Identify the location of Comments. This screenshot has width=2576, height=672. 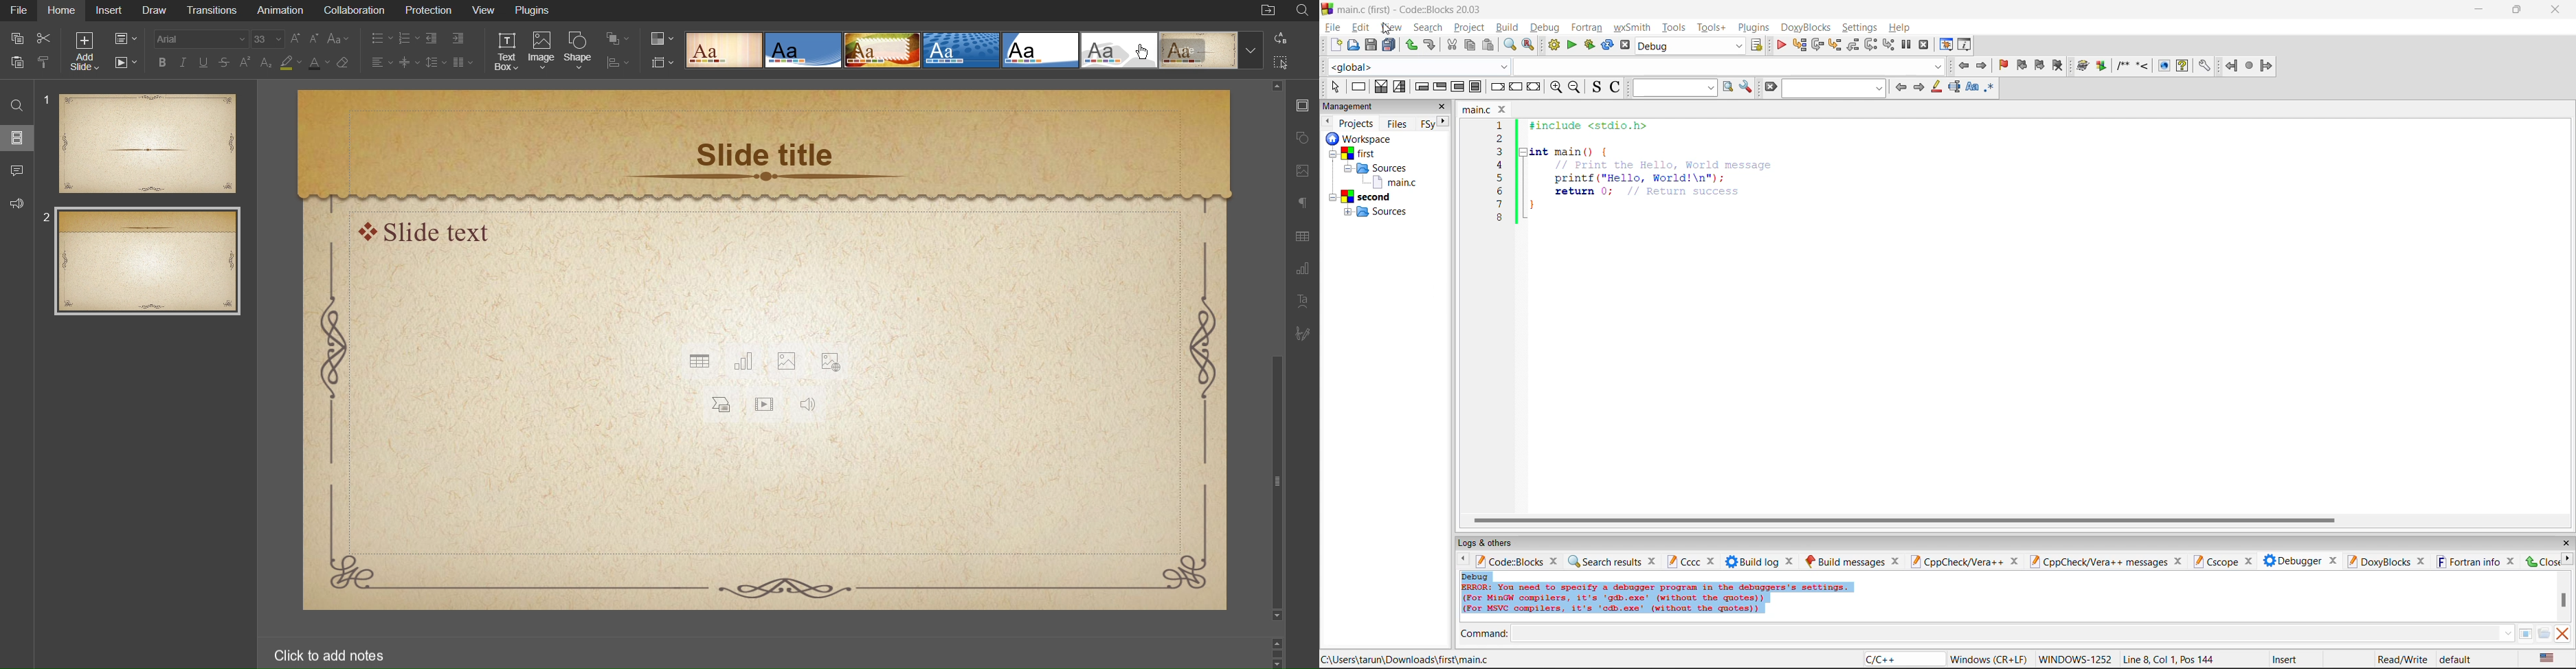
(16, 169).